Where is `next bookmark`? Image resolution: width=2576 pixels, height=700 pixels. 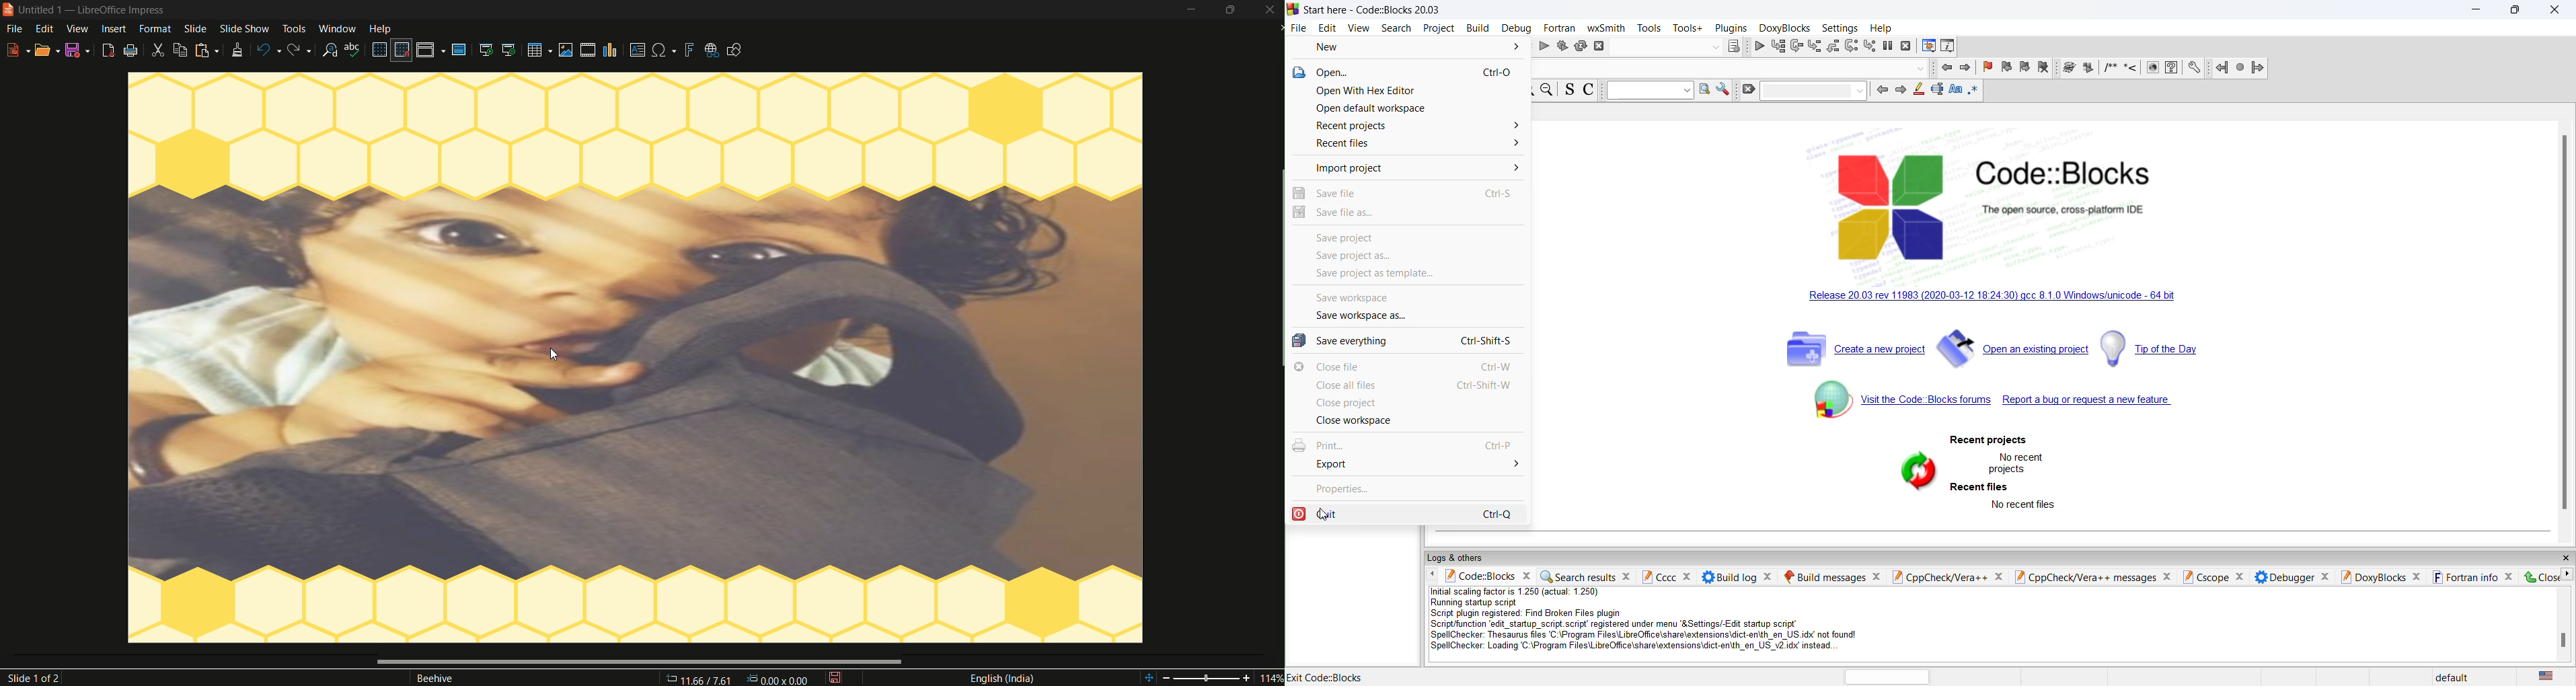 next bookmark is located at coordinates (2028, 69).